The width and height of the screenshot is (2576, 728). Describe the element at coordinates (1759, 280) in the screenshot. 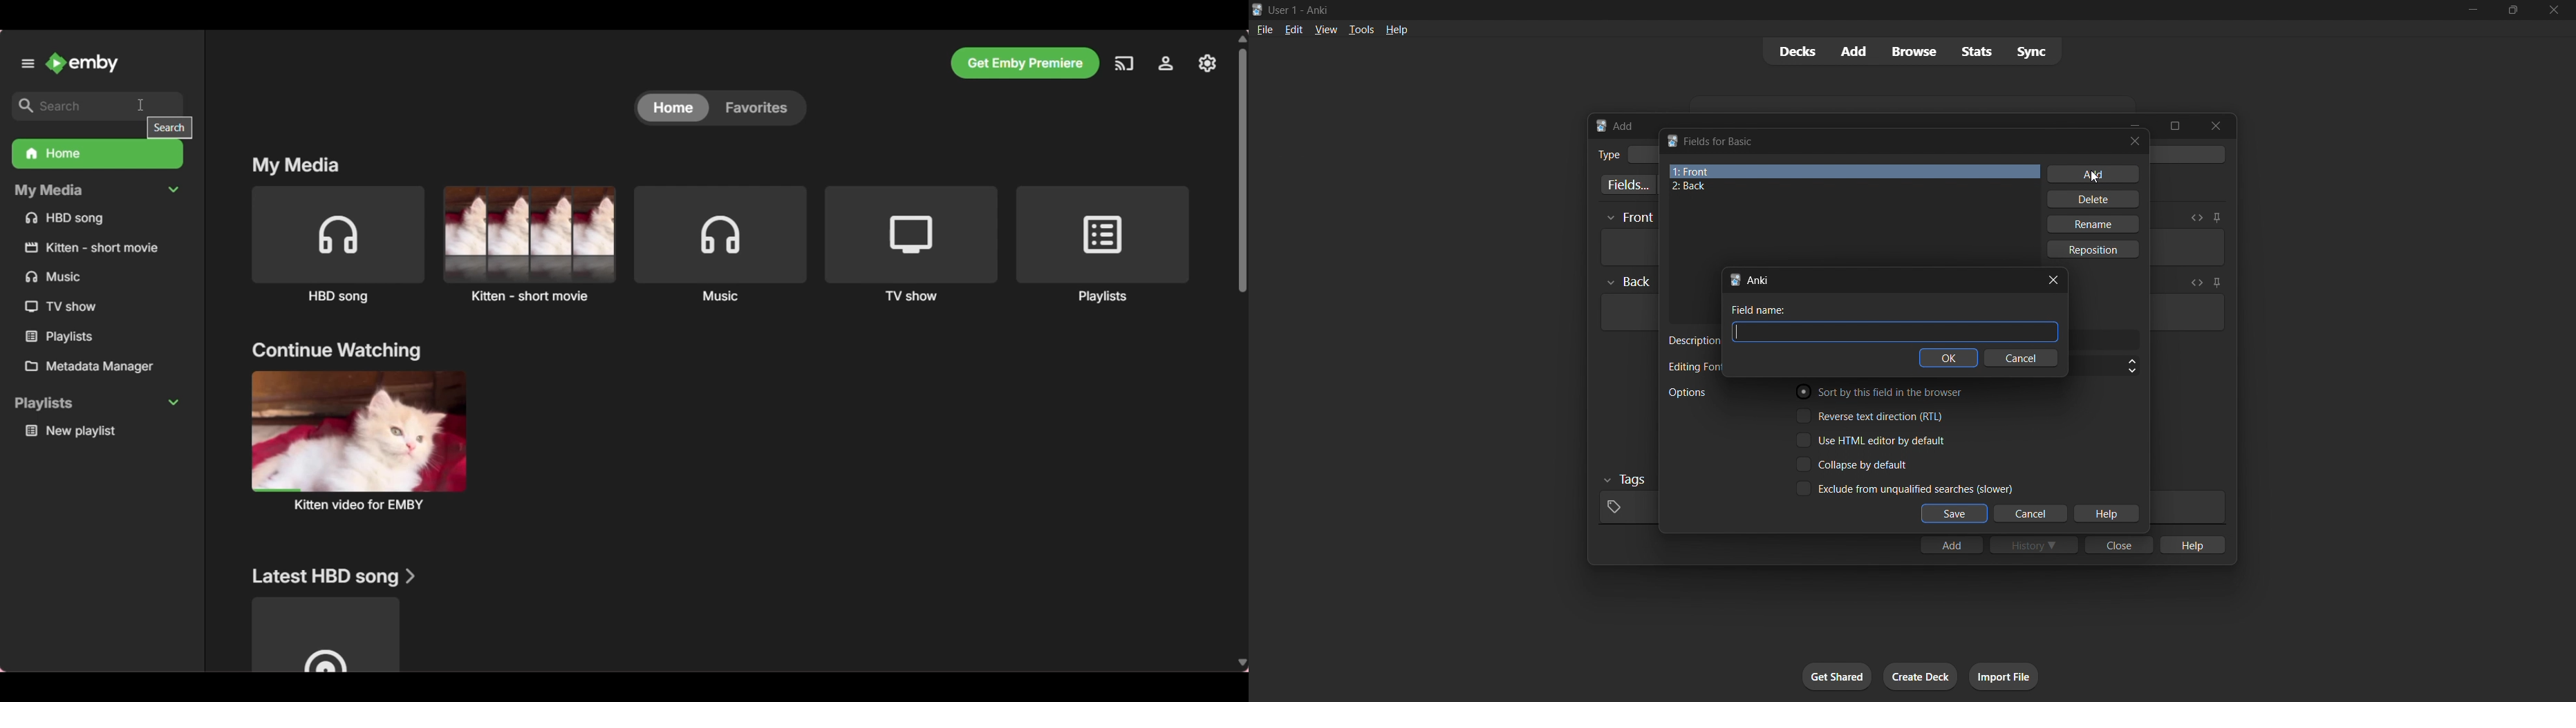

I see `add field title bar` at that location.